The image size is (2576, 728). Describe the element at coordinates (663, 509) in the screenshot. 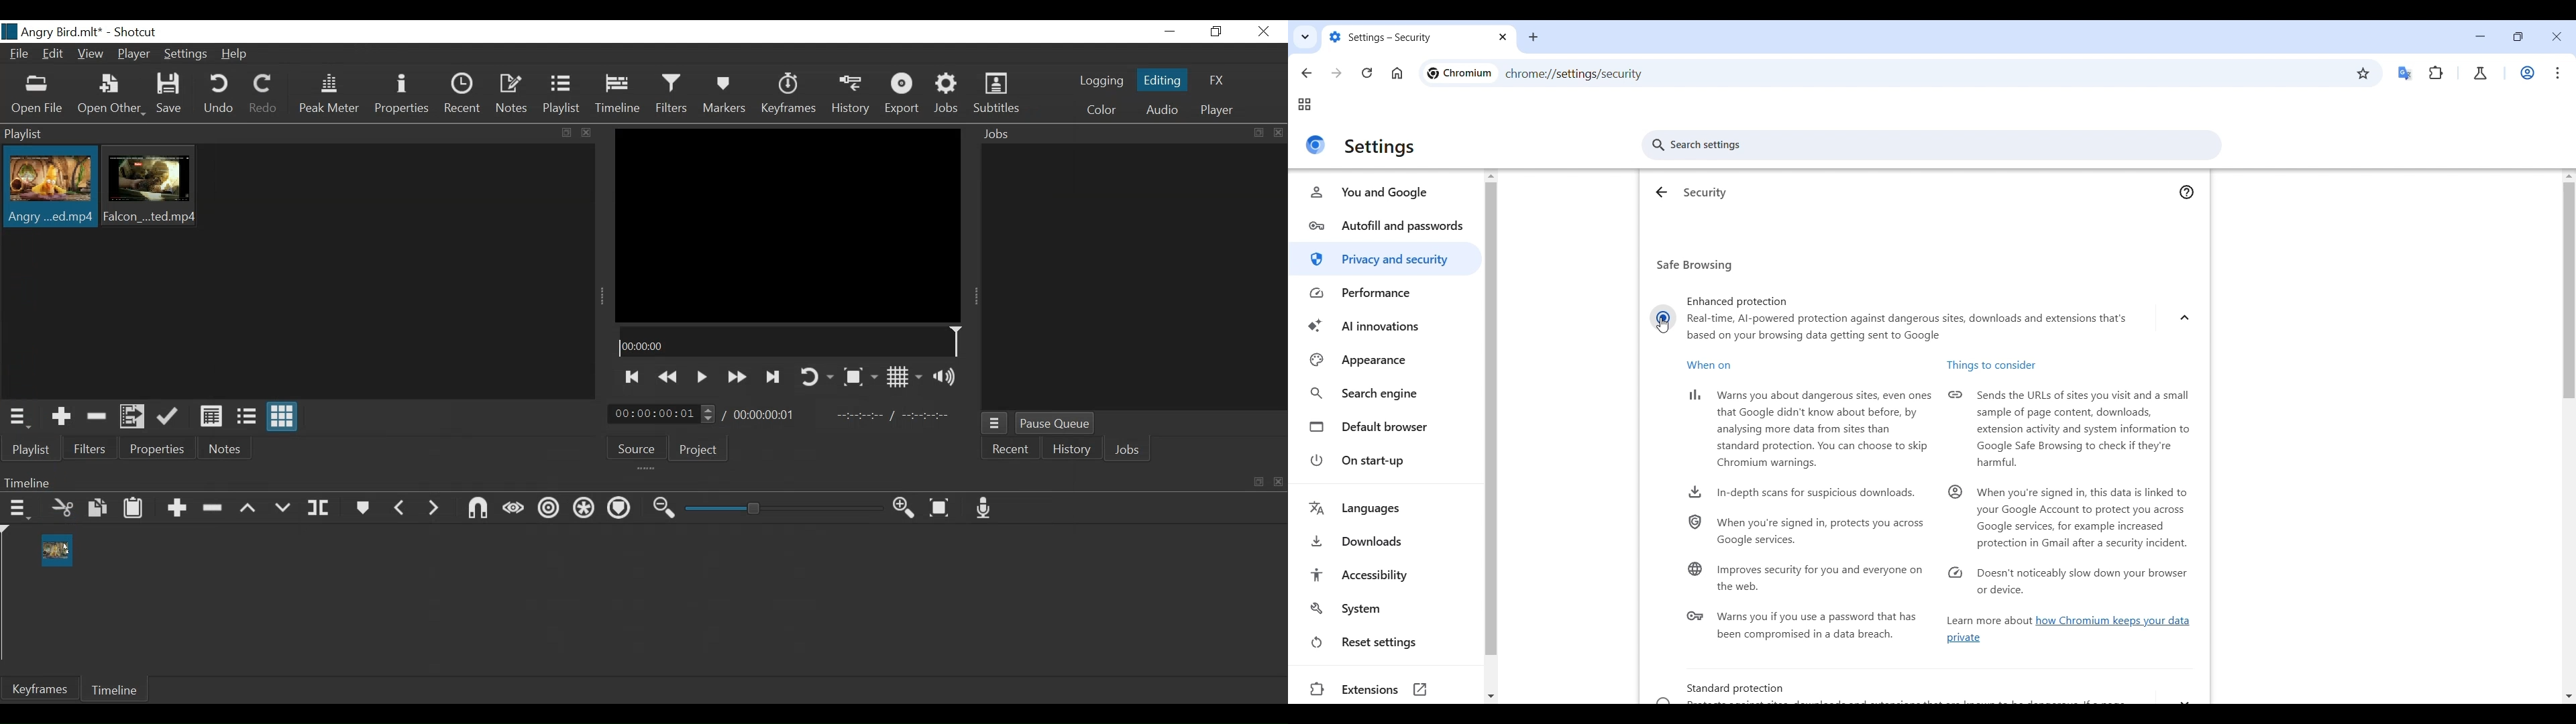

I see `Zoom timeline out` at that location.